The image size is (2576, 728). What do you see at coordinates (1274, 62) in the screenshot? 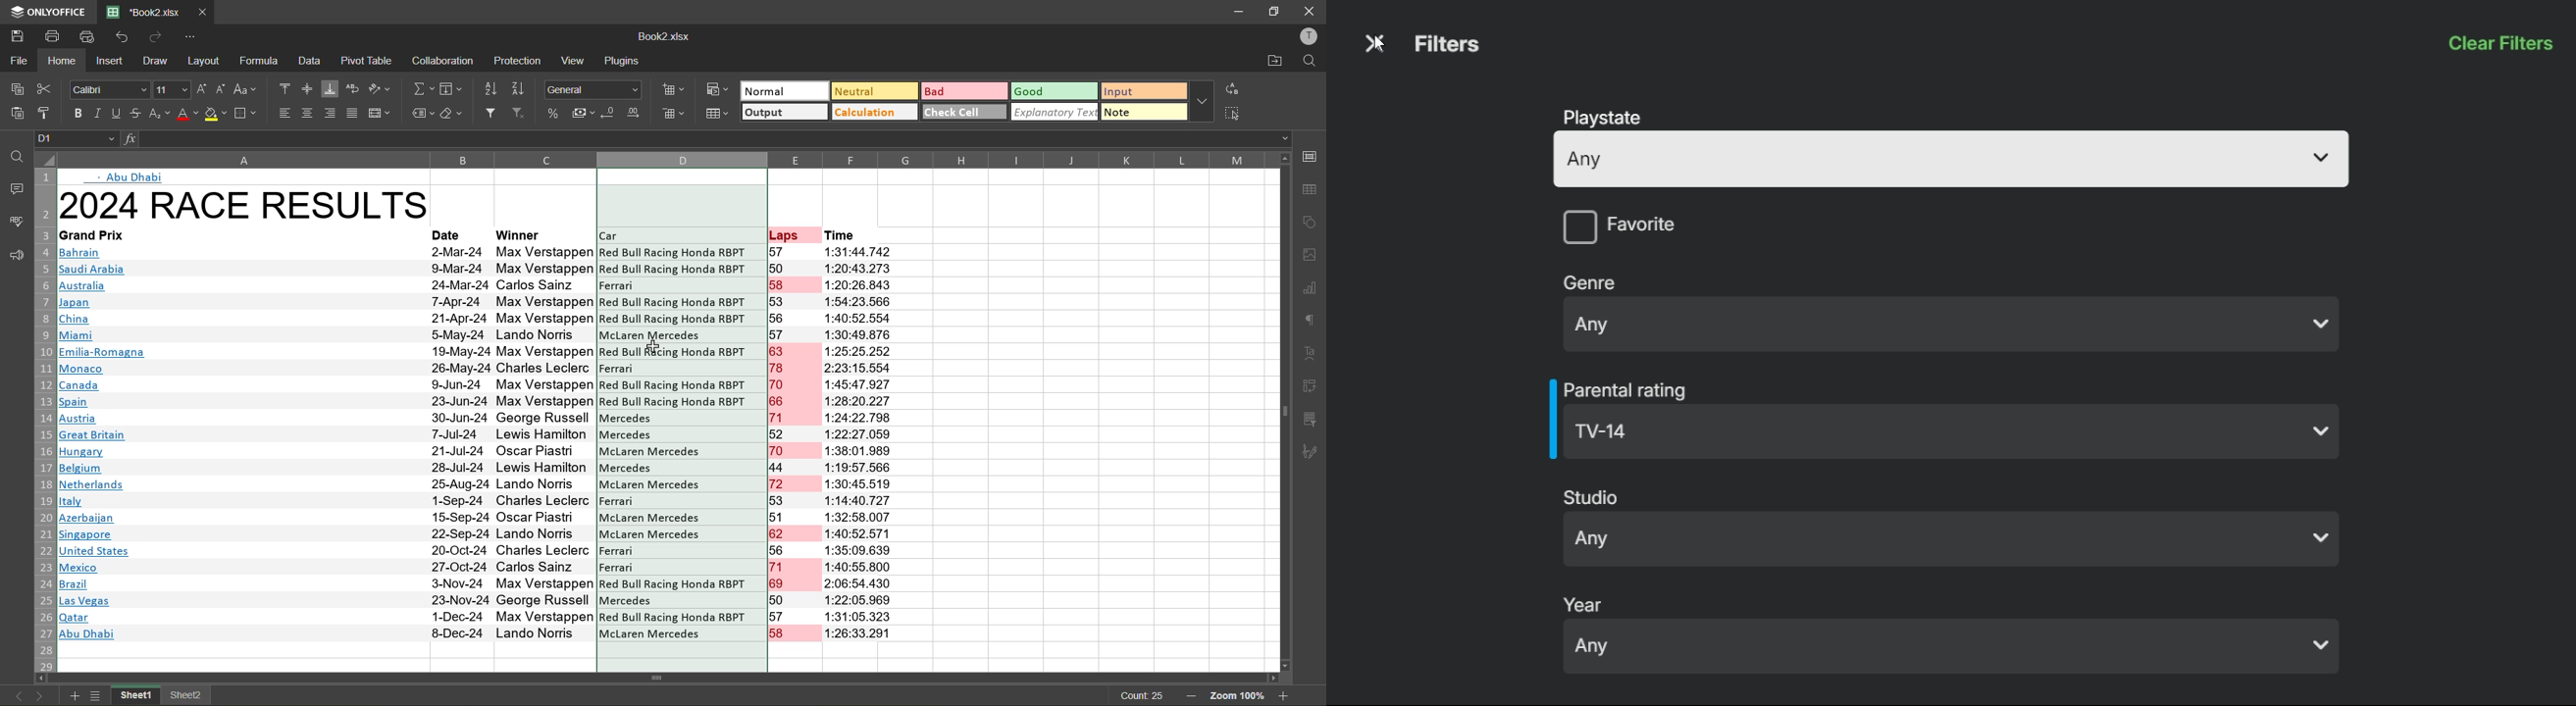
I see `open location` at bounding box center [1274, 62].